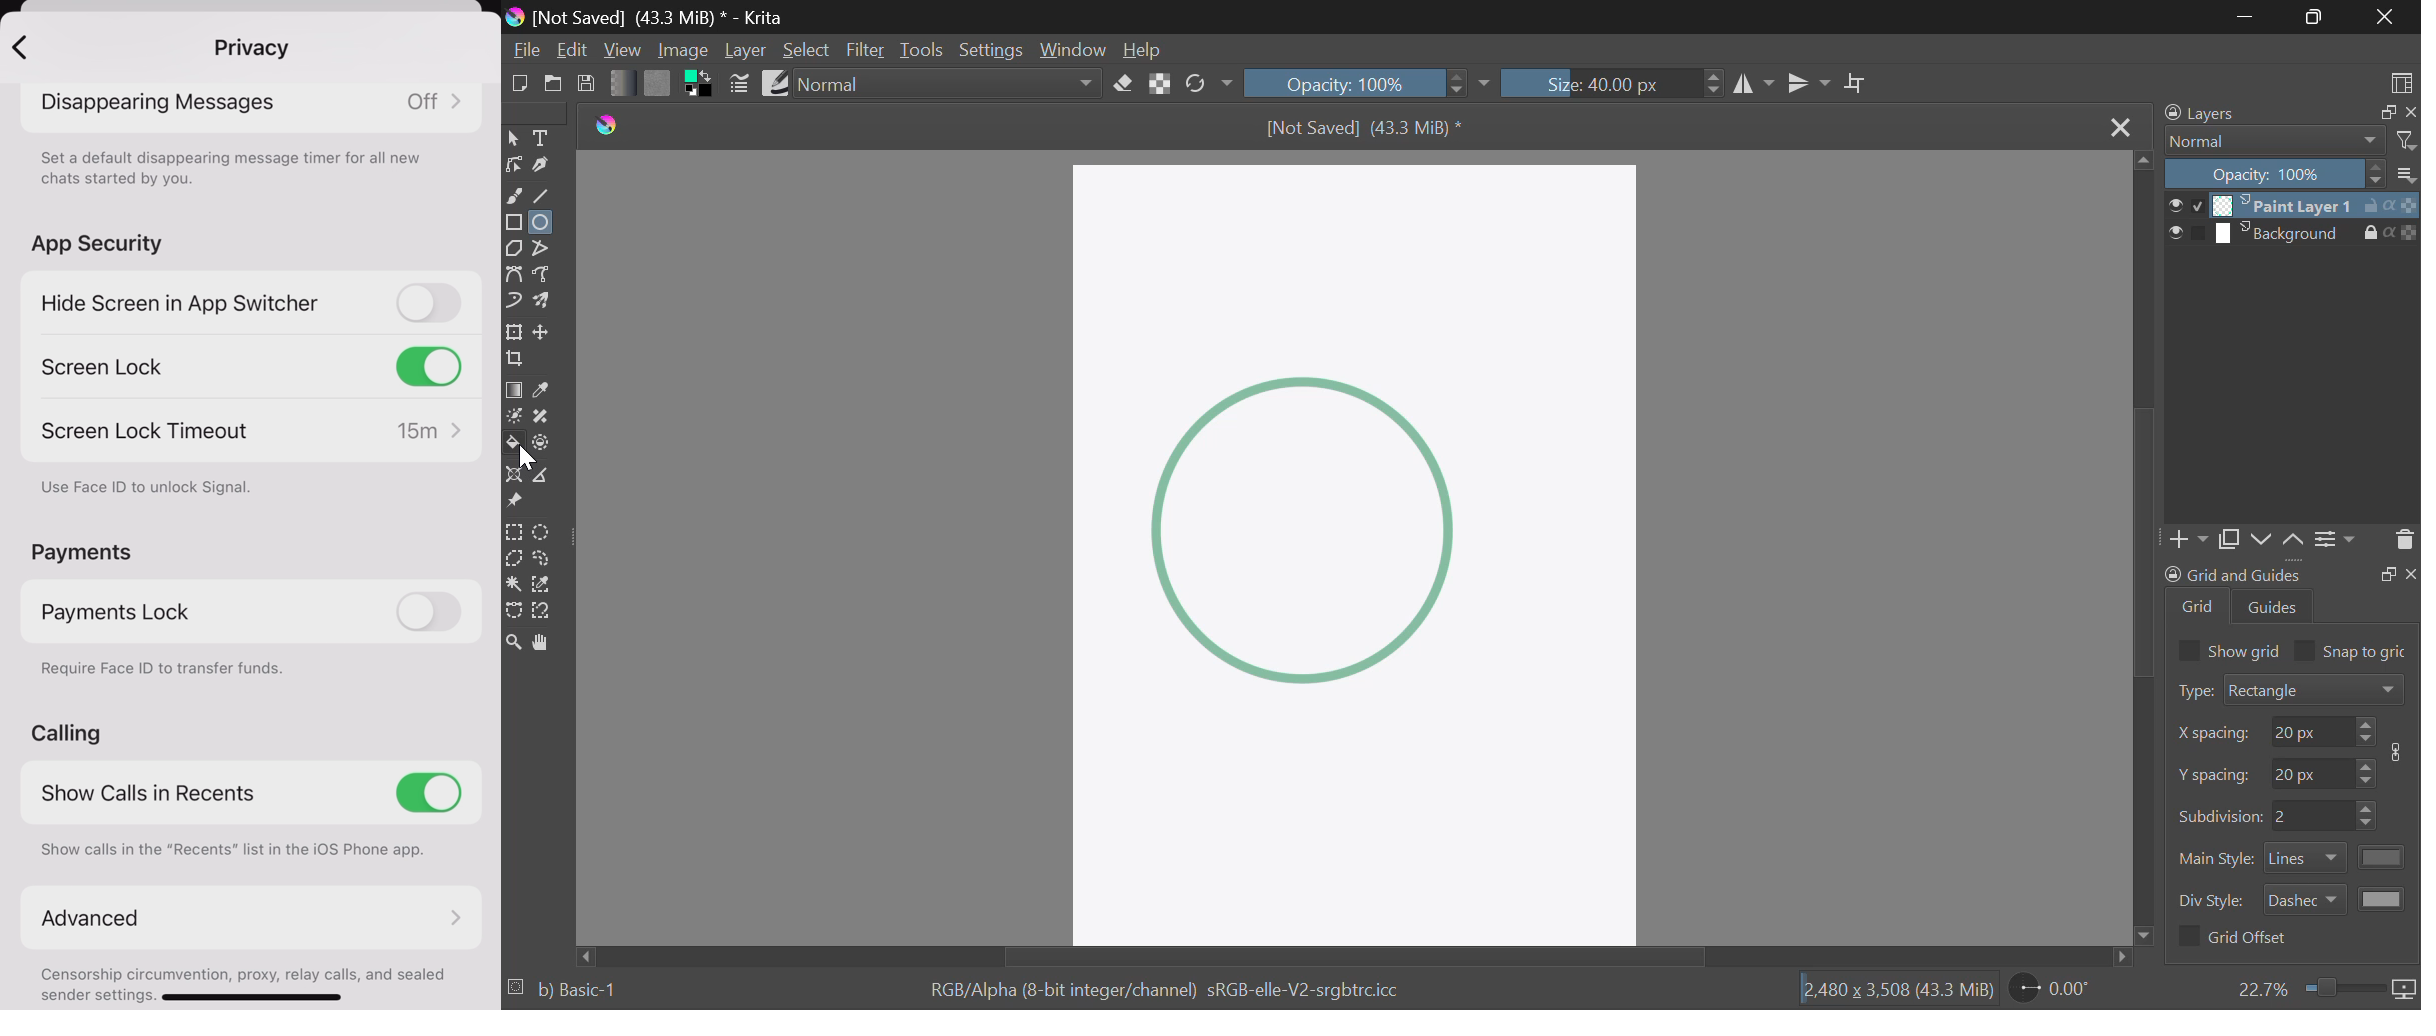  What do you see at coordinates (1073, 52) in the screenshot?
I see `Window` at bounding box center [1073, 52].